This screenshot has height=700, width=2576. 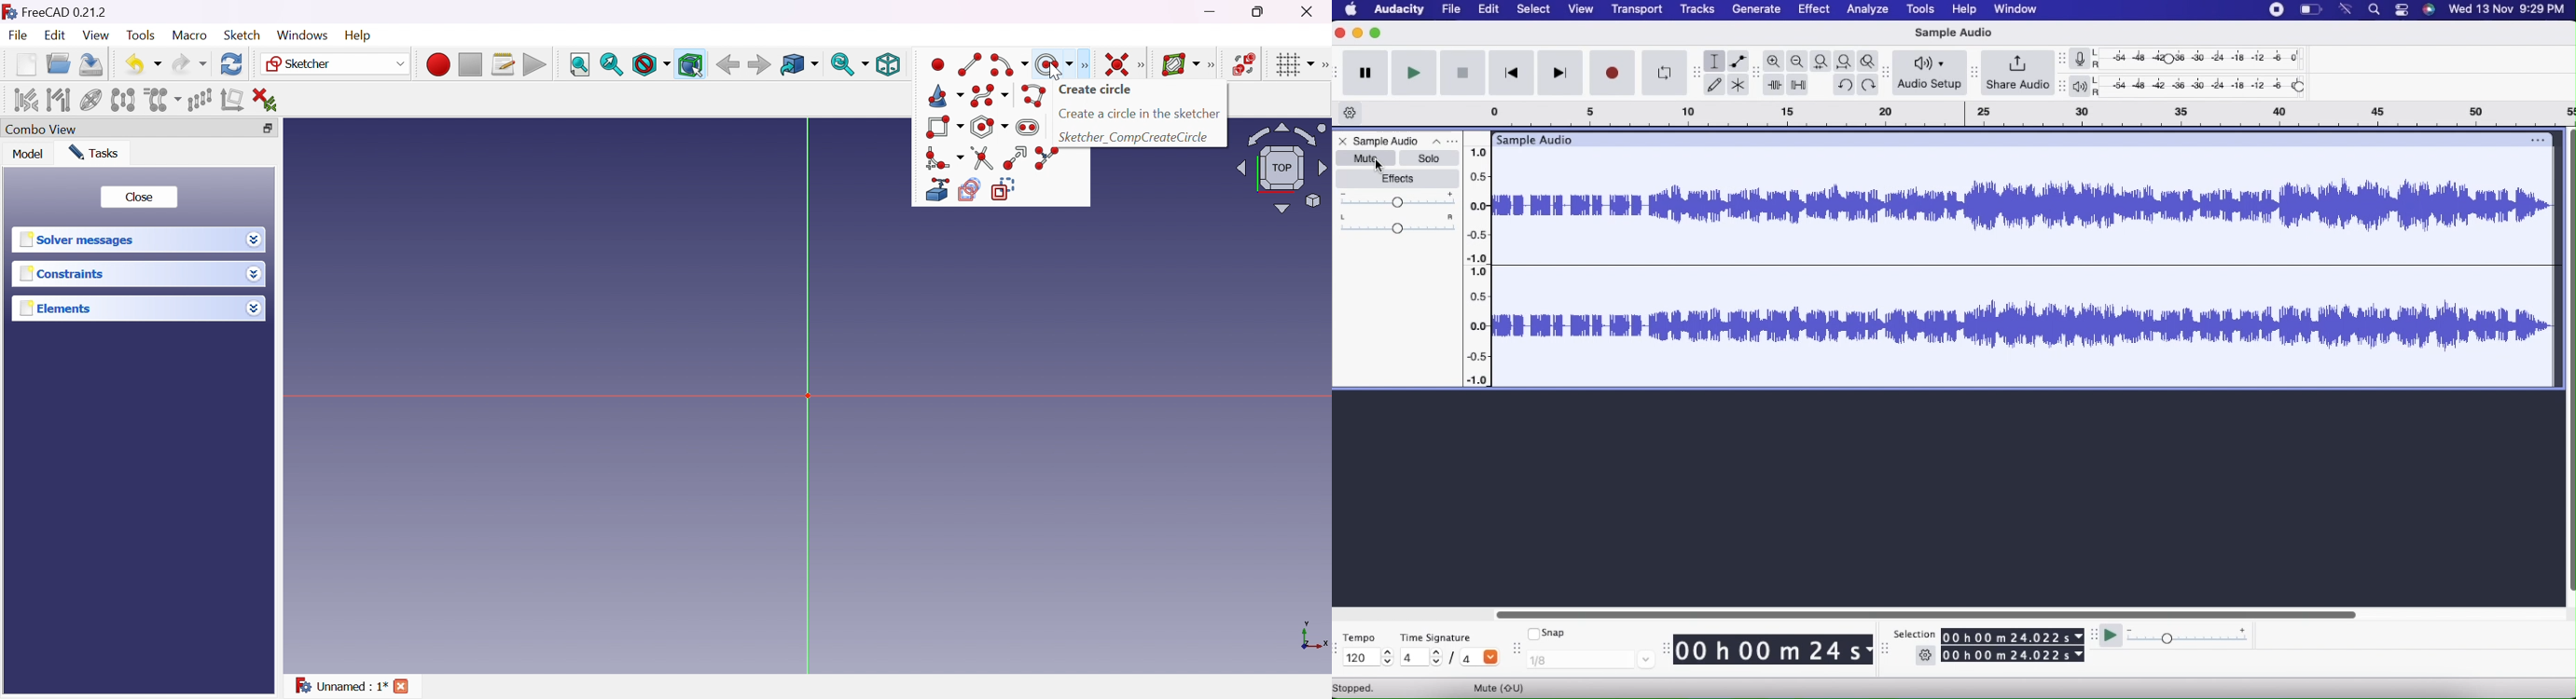 I want to click on Selection tool, so click(x=1716, y=62).